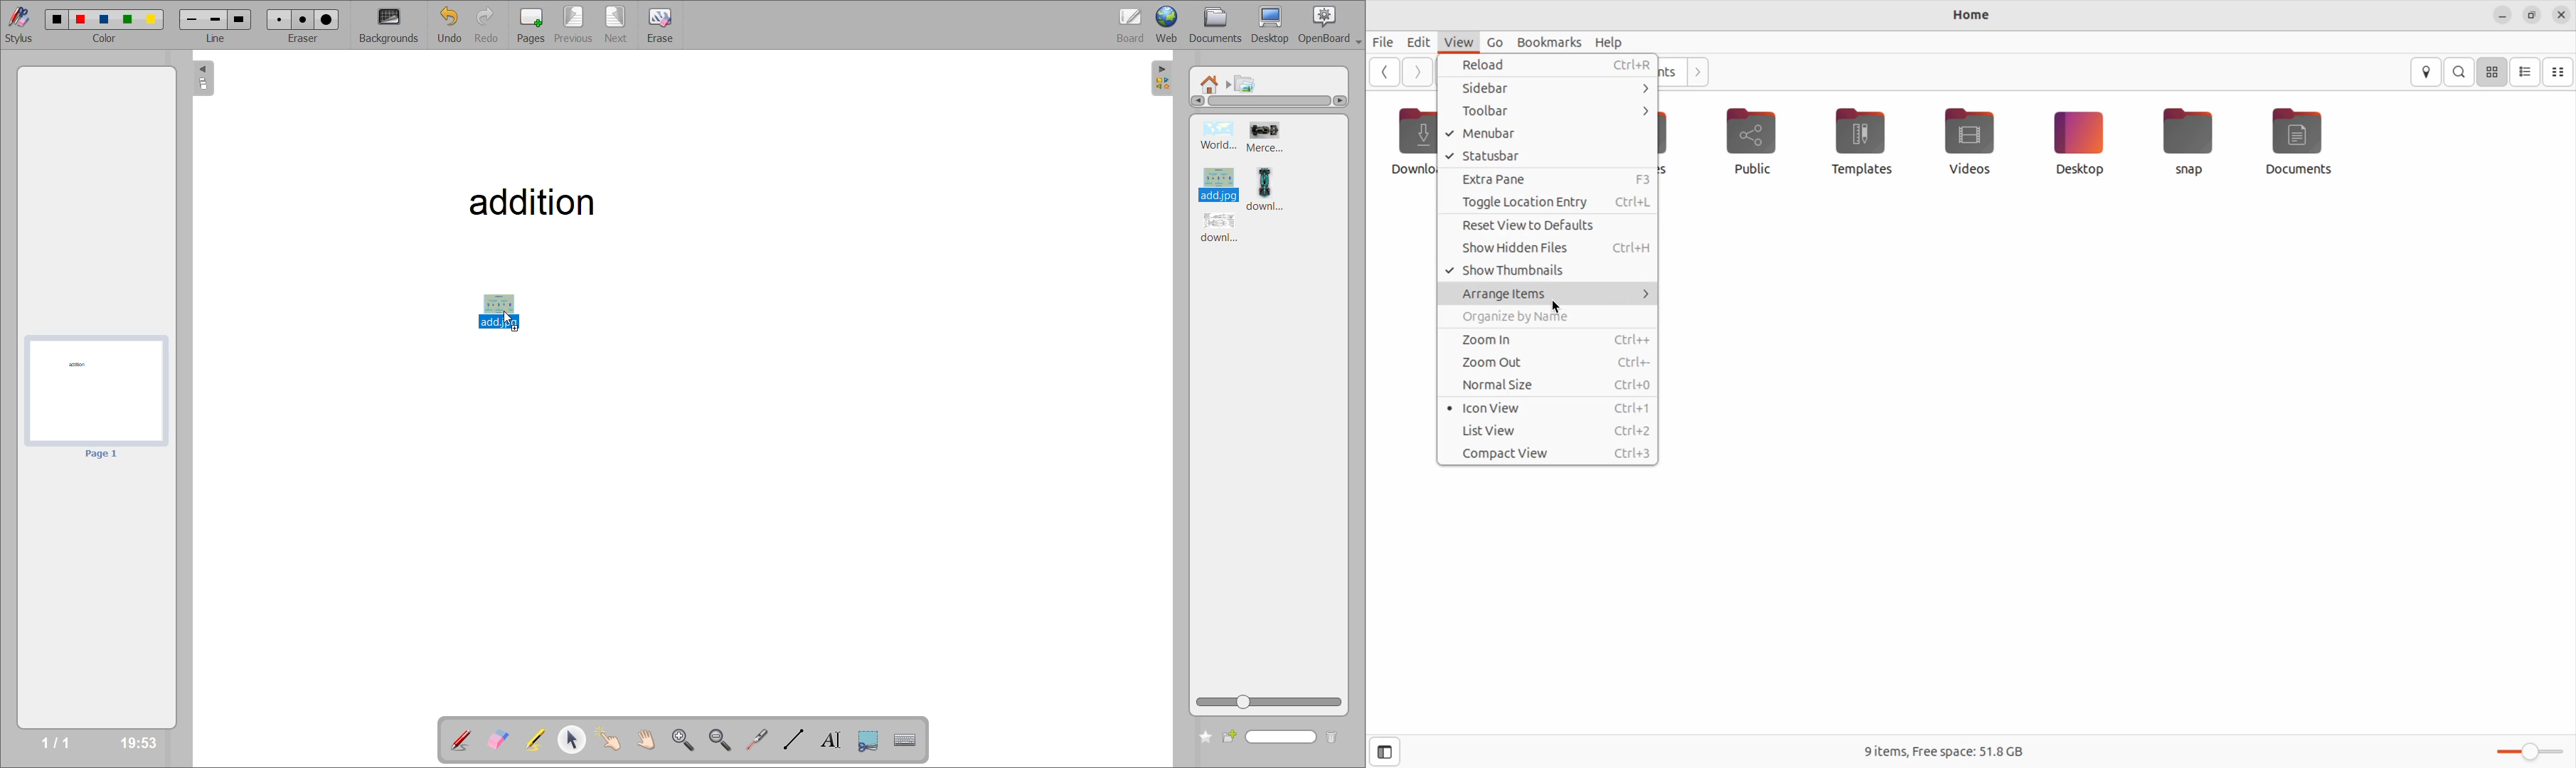 This screenshot has width=2576, height=784. Describe the element at coordinates (17, 23) in the screenshot. I see `stylus` at that location.